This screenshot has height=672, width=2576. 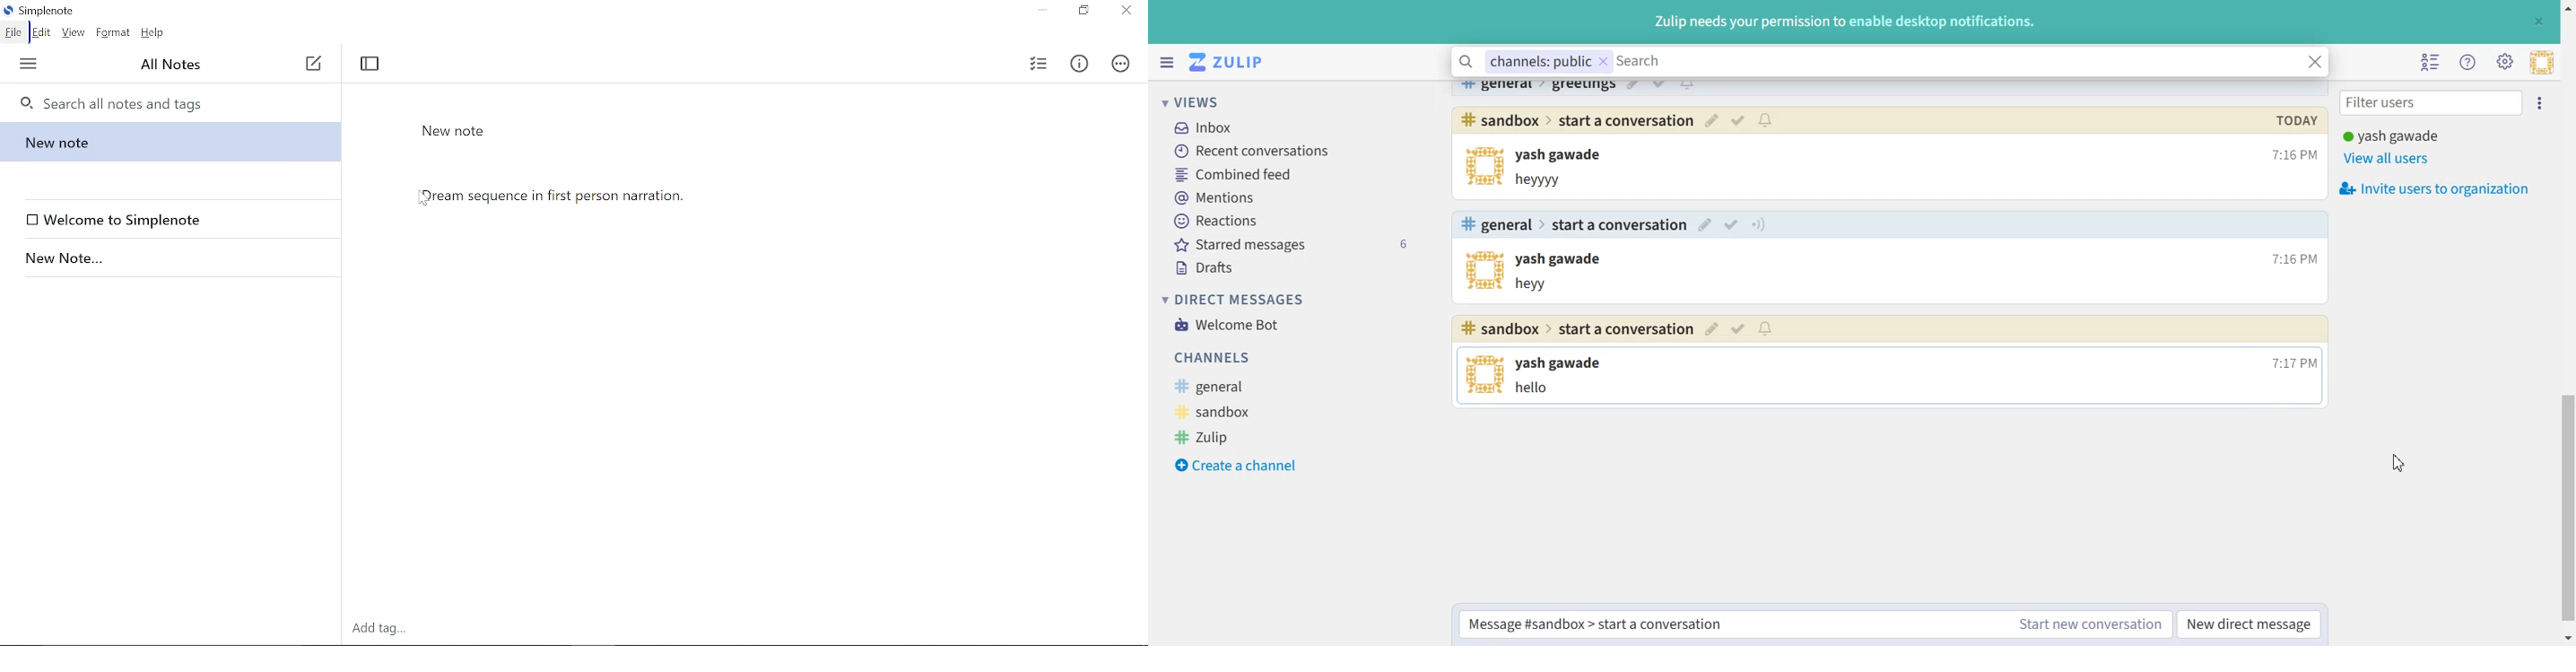 I want to click on Hide user list, so click(x=2433, y=63).